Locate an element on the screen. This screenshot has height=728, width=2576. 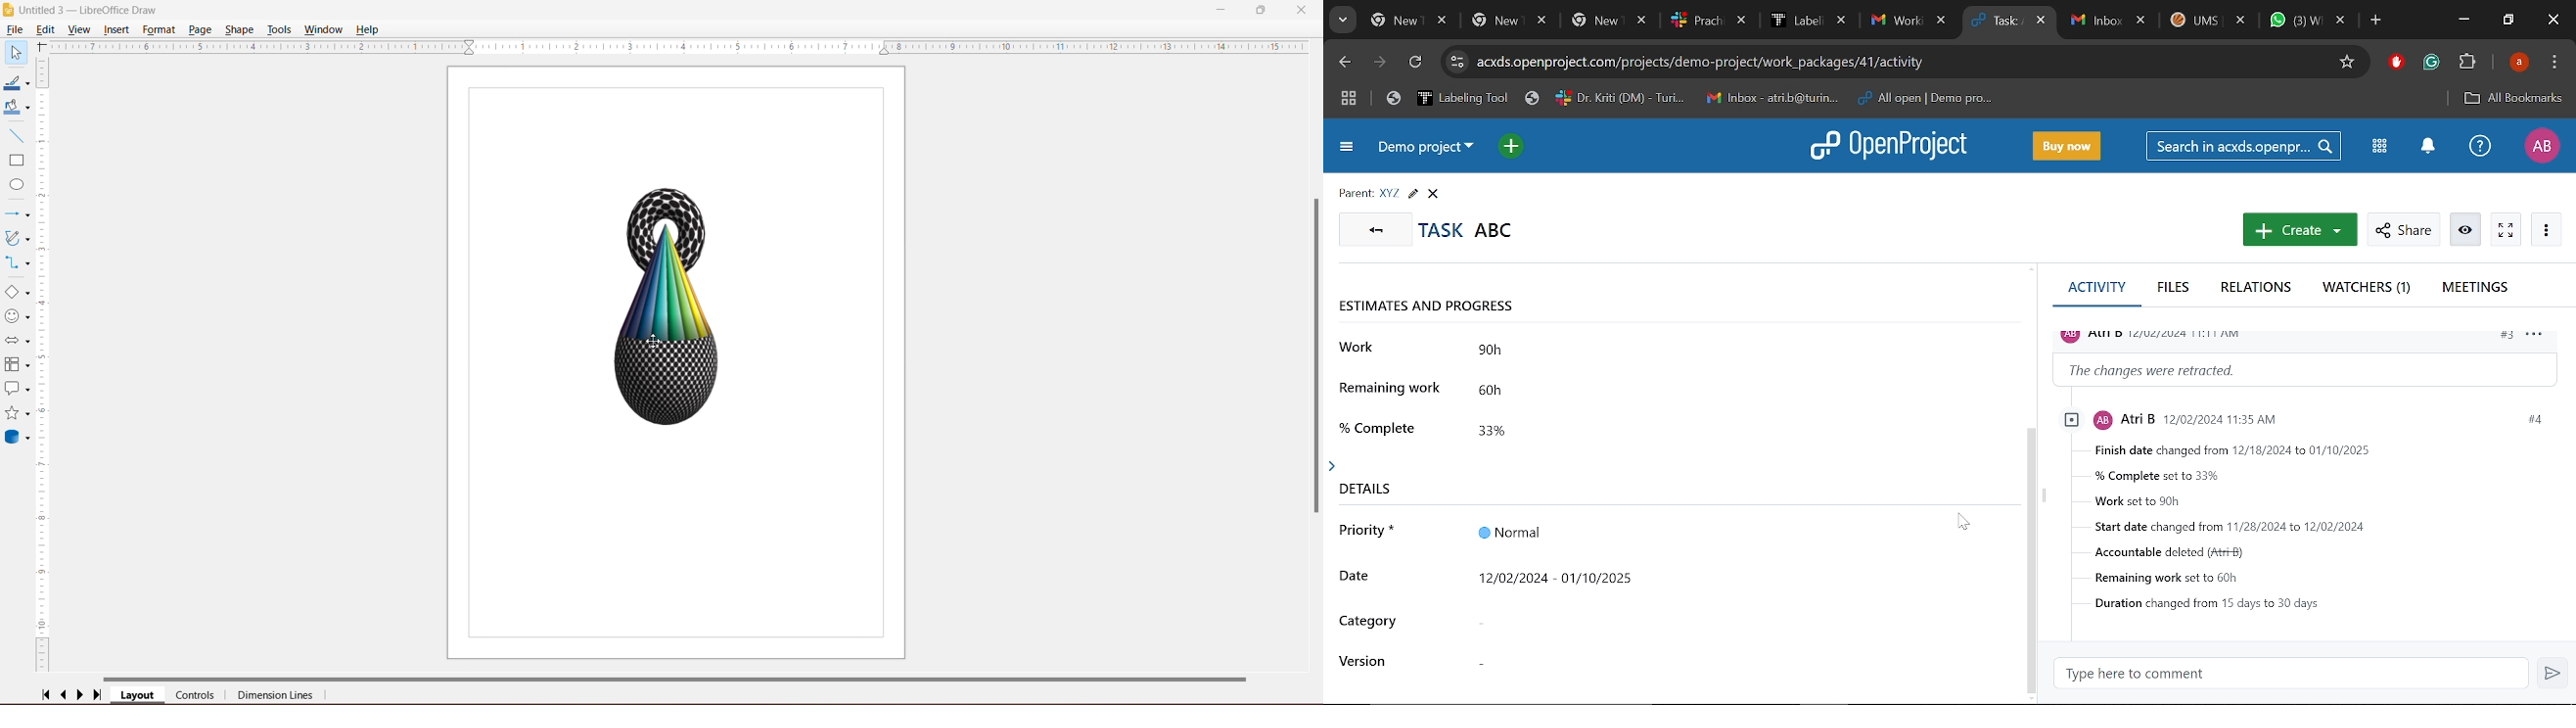
Search tabs is located at coordinates (1341, 21).